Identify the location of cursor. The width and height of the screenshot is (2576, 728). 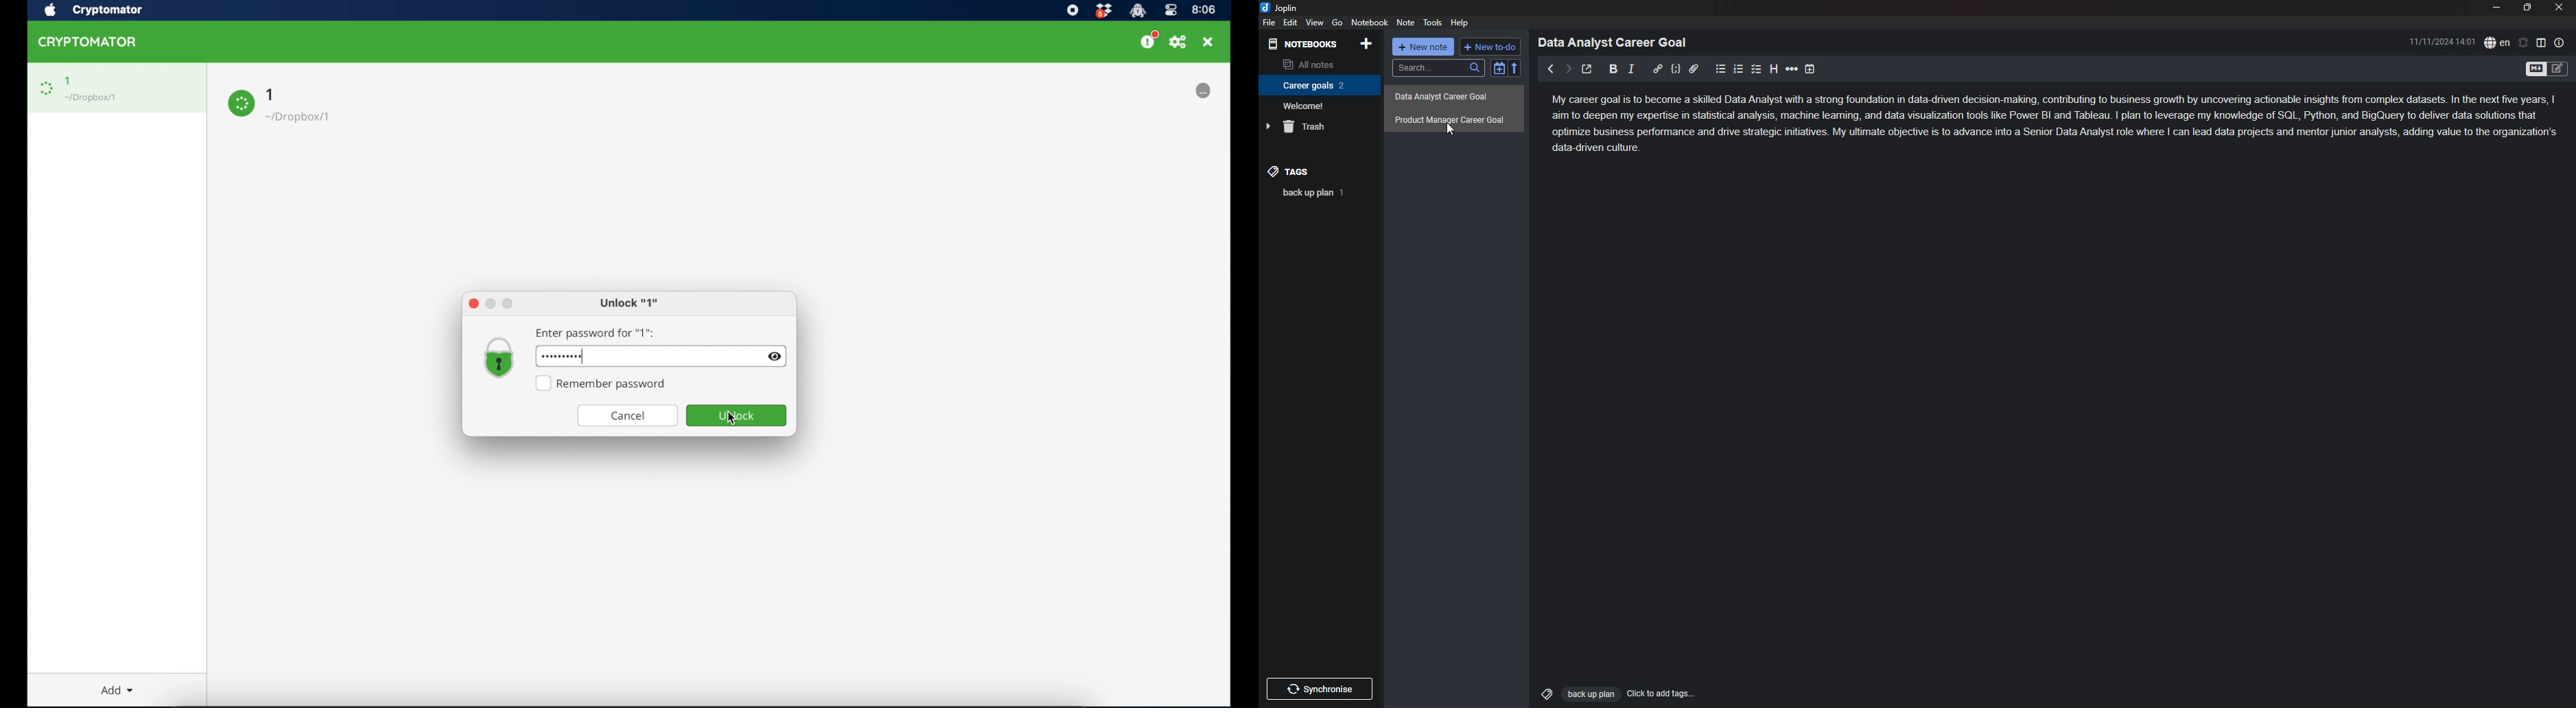
(1450, 129).